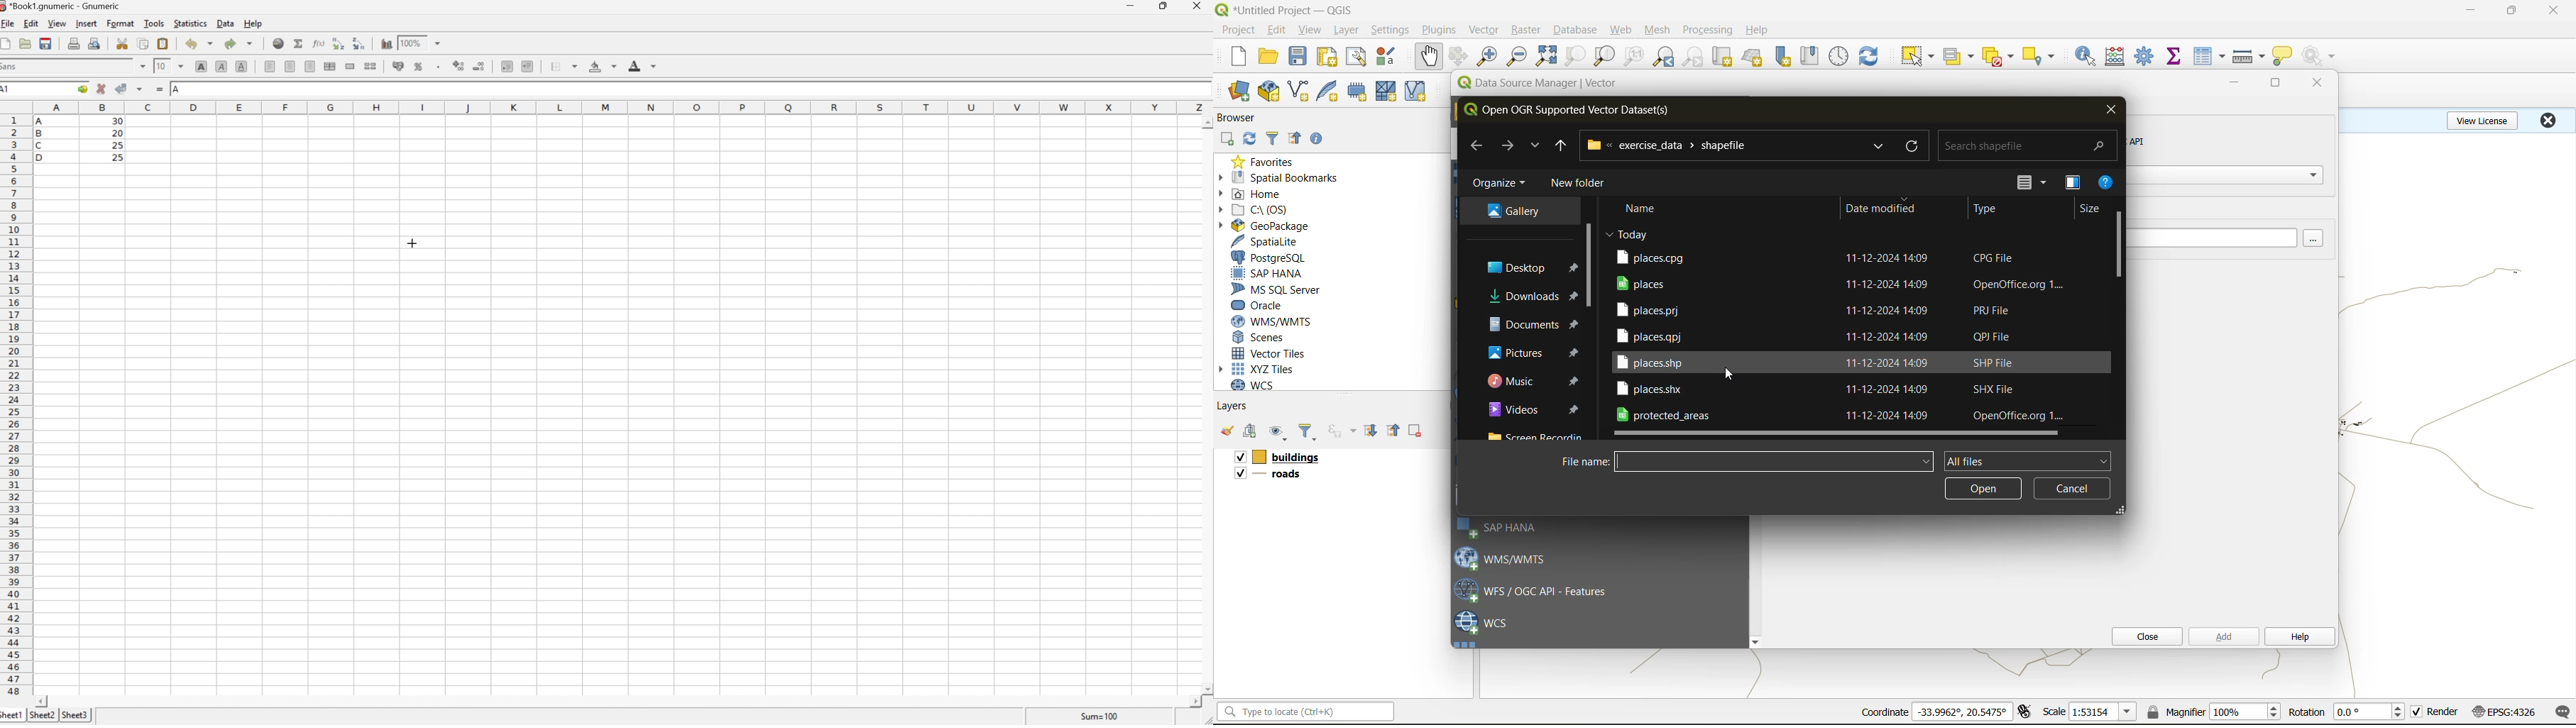  Describe the element at coordinates (241, 67) in the screenshot. I see `Underline` at that location.